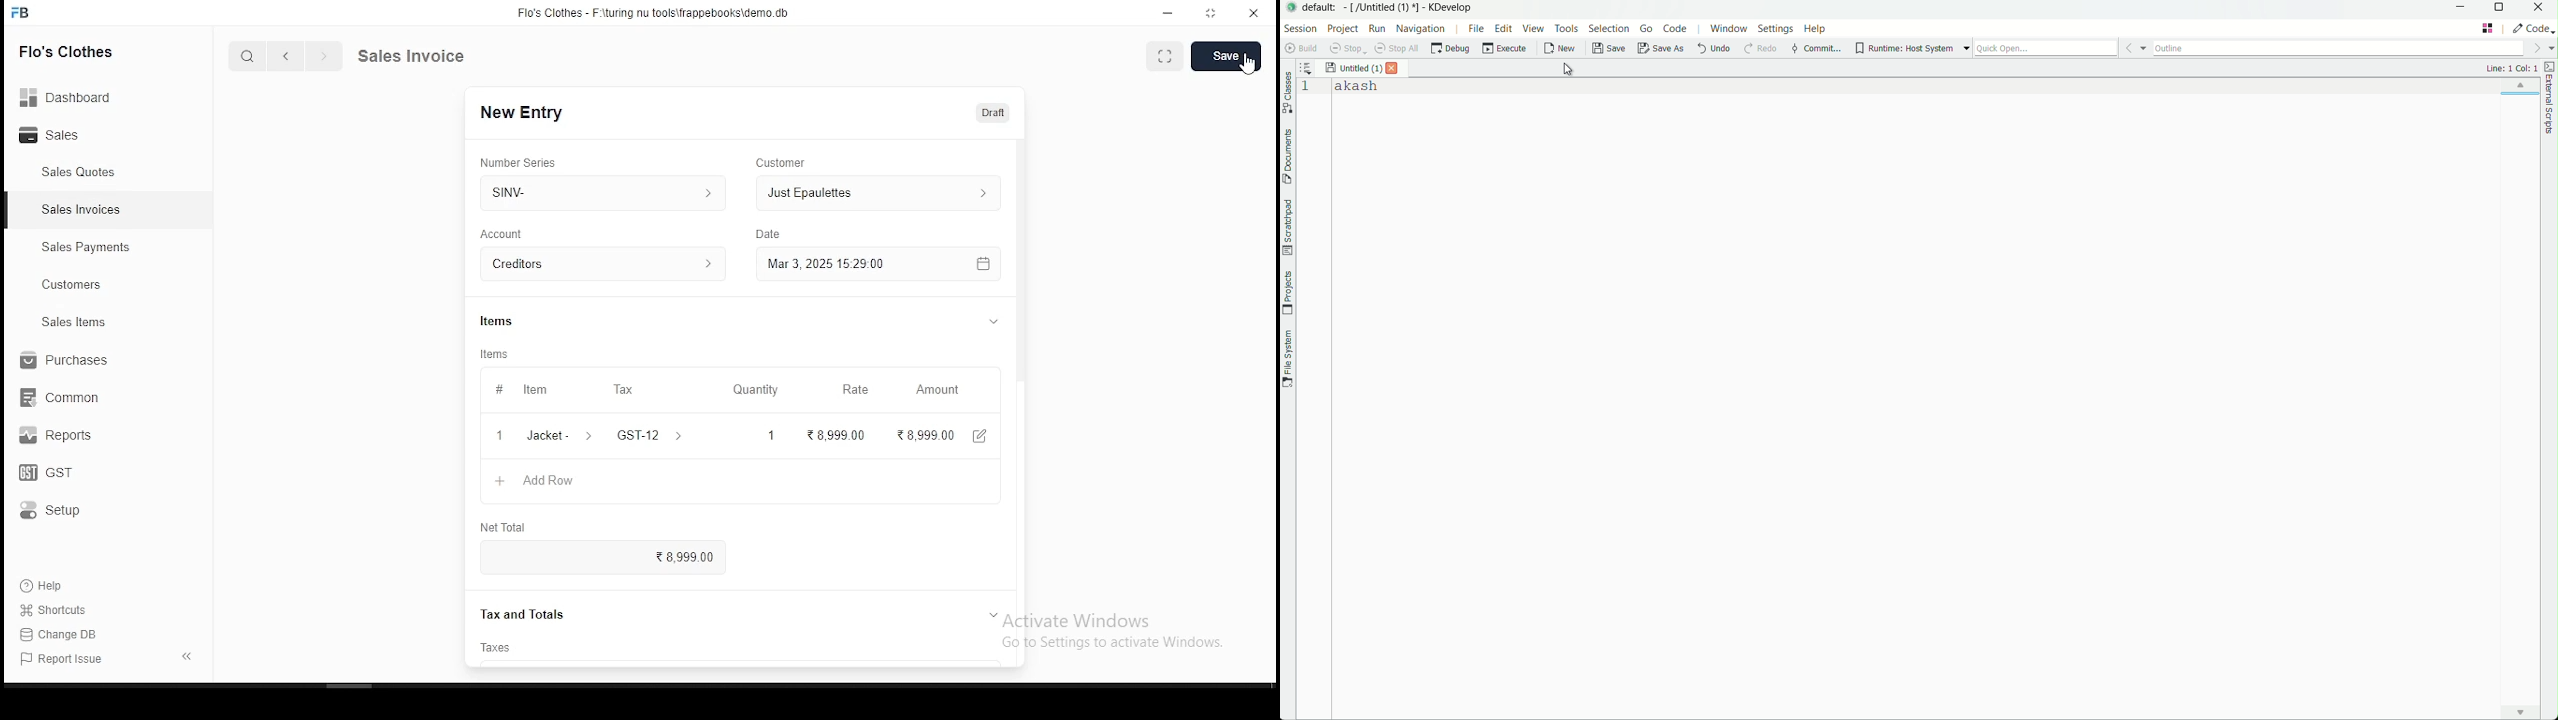 The height and width of the screenshot is (728, 2576). I want to click on 8,999 00, so click(838, 434).